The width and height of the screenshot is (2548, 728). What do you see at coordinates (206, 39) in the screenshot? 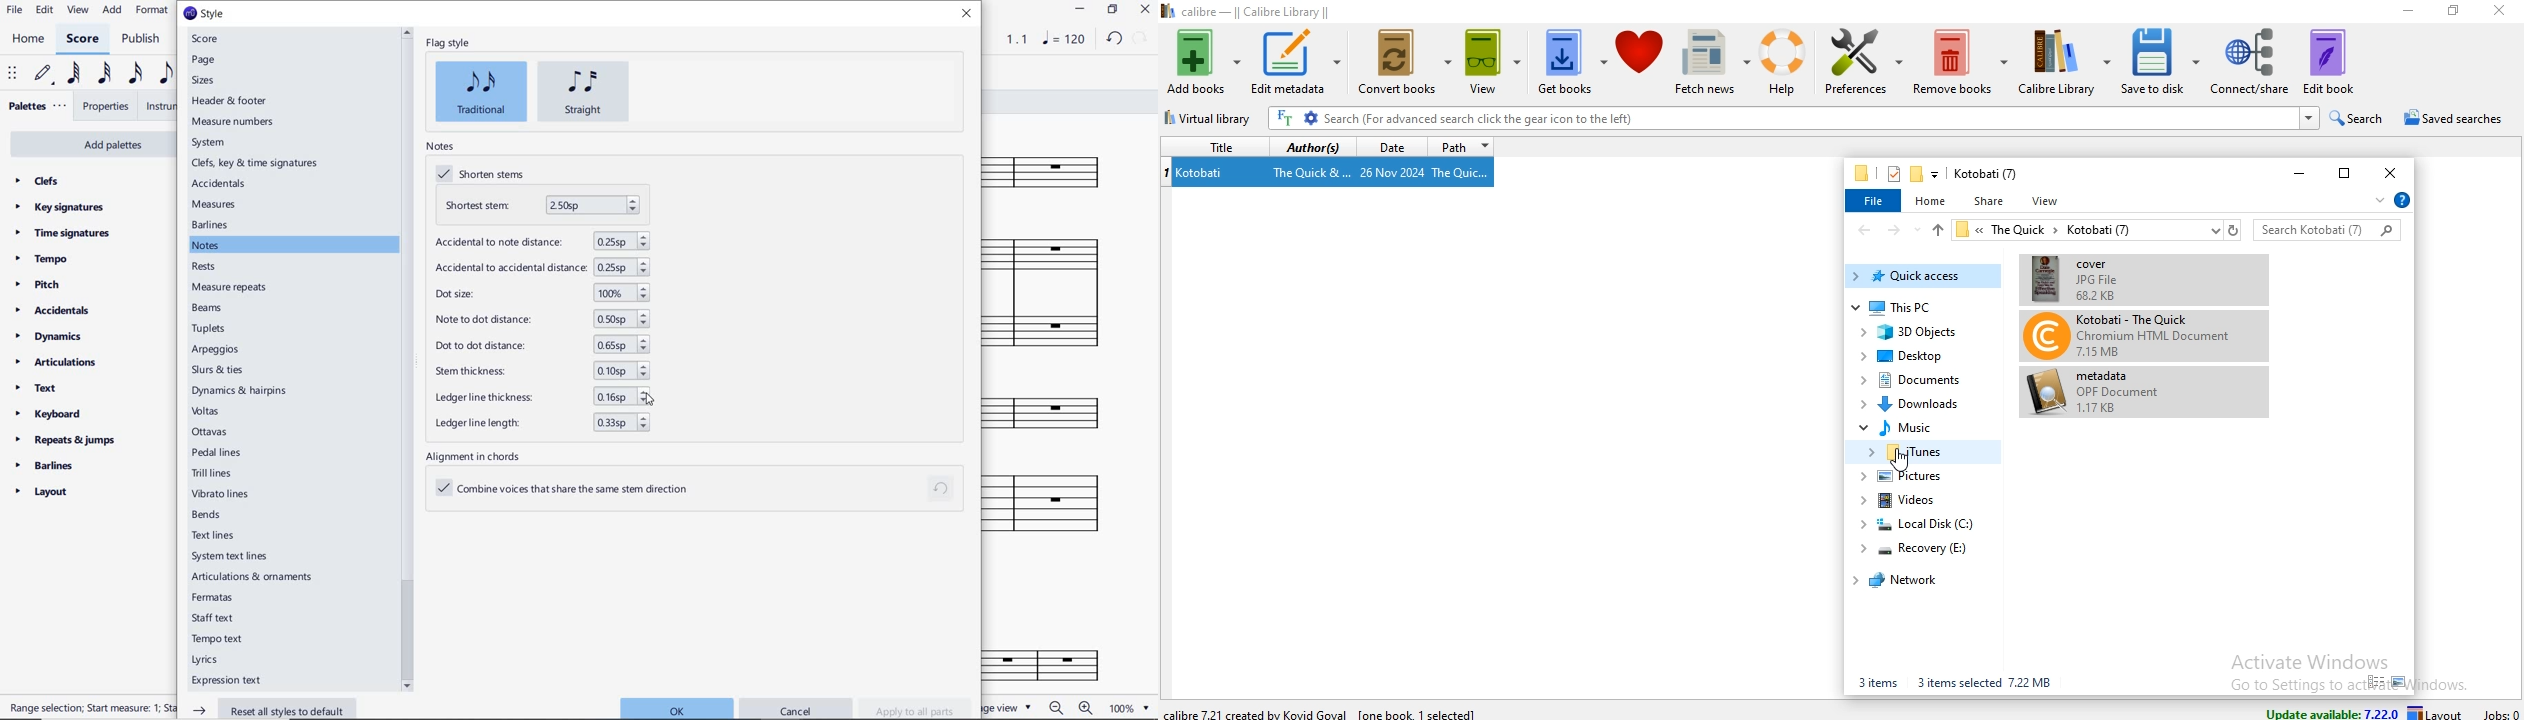
I see `score` at bounding box center [206, 39].